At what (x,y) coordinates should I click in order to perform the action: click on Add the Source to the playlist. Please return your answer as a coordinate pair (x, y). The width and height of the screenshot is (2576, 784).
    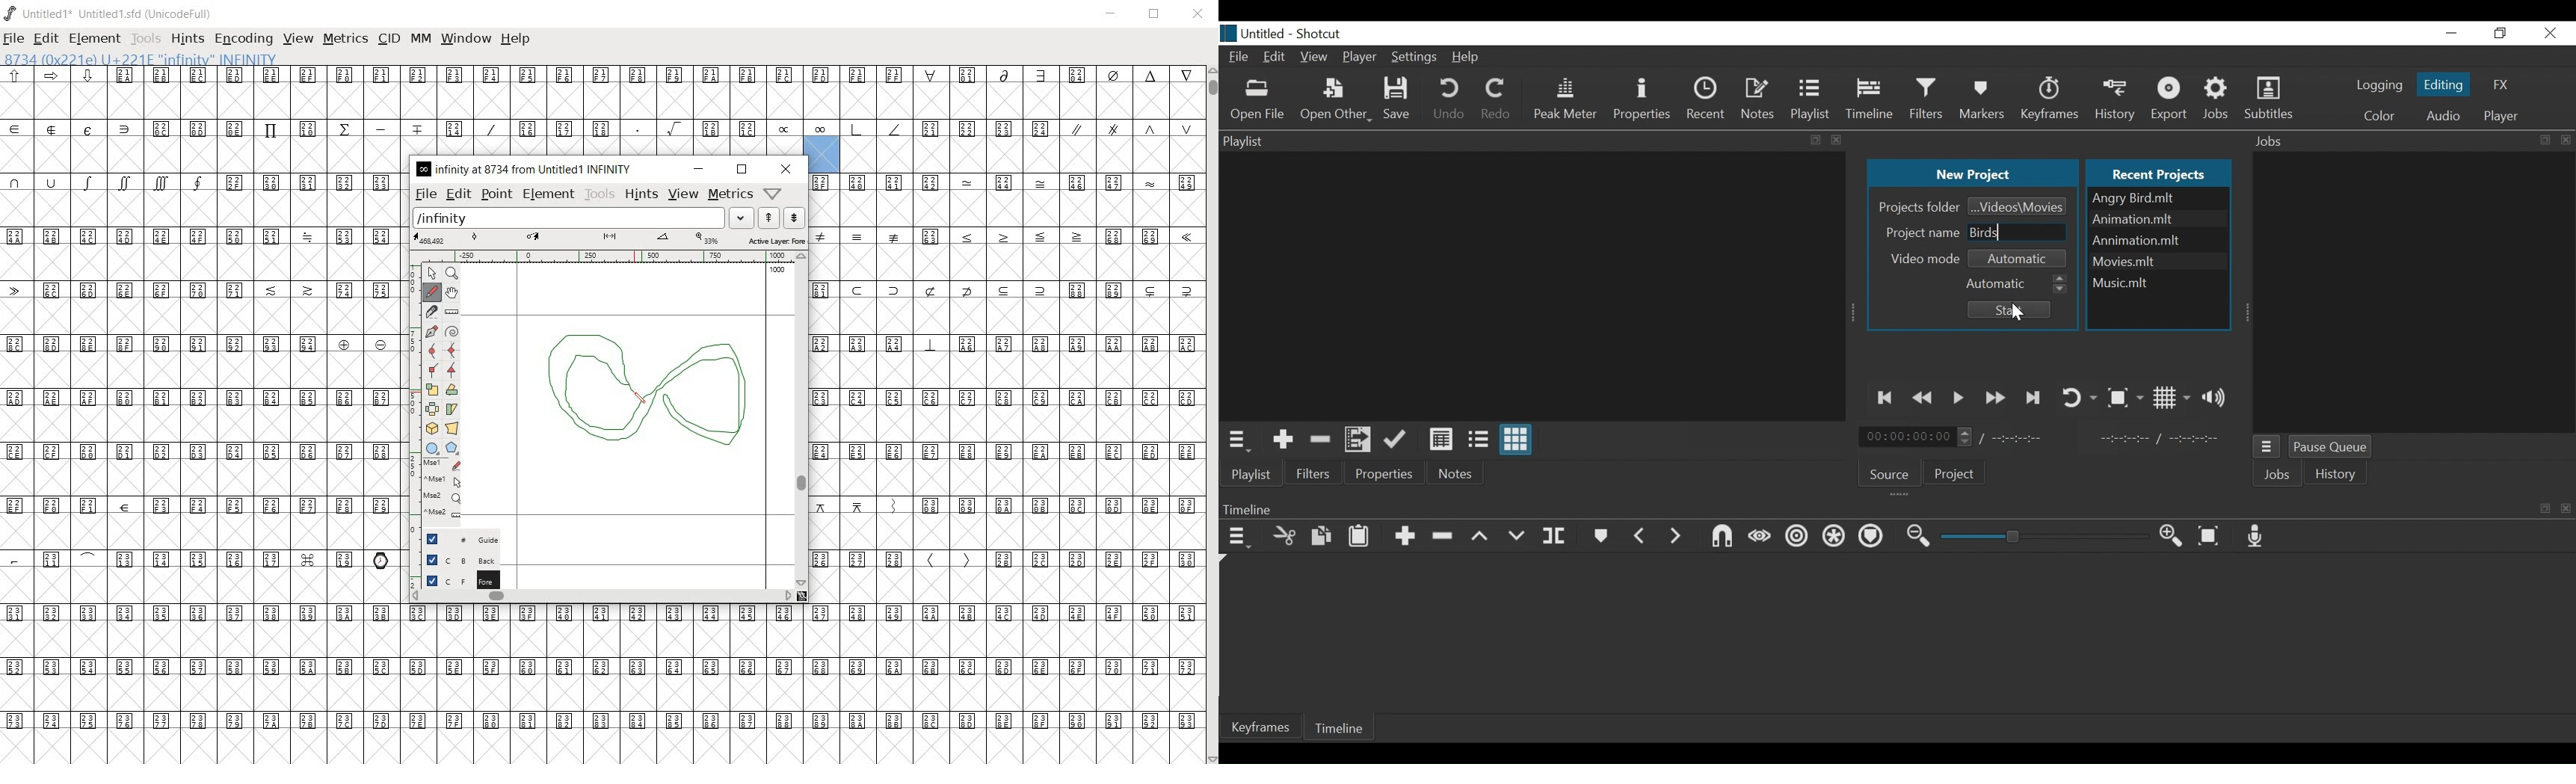
    Looking at the image, I should click on (1283, 439).